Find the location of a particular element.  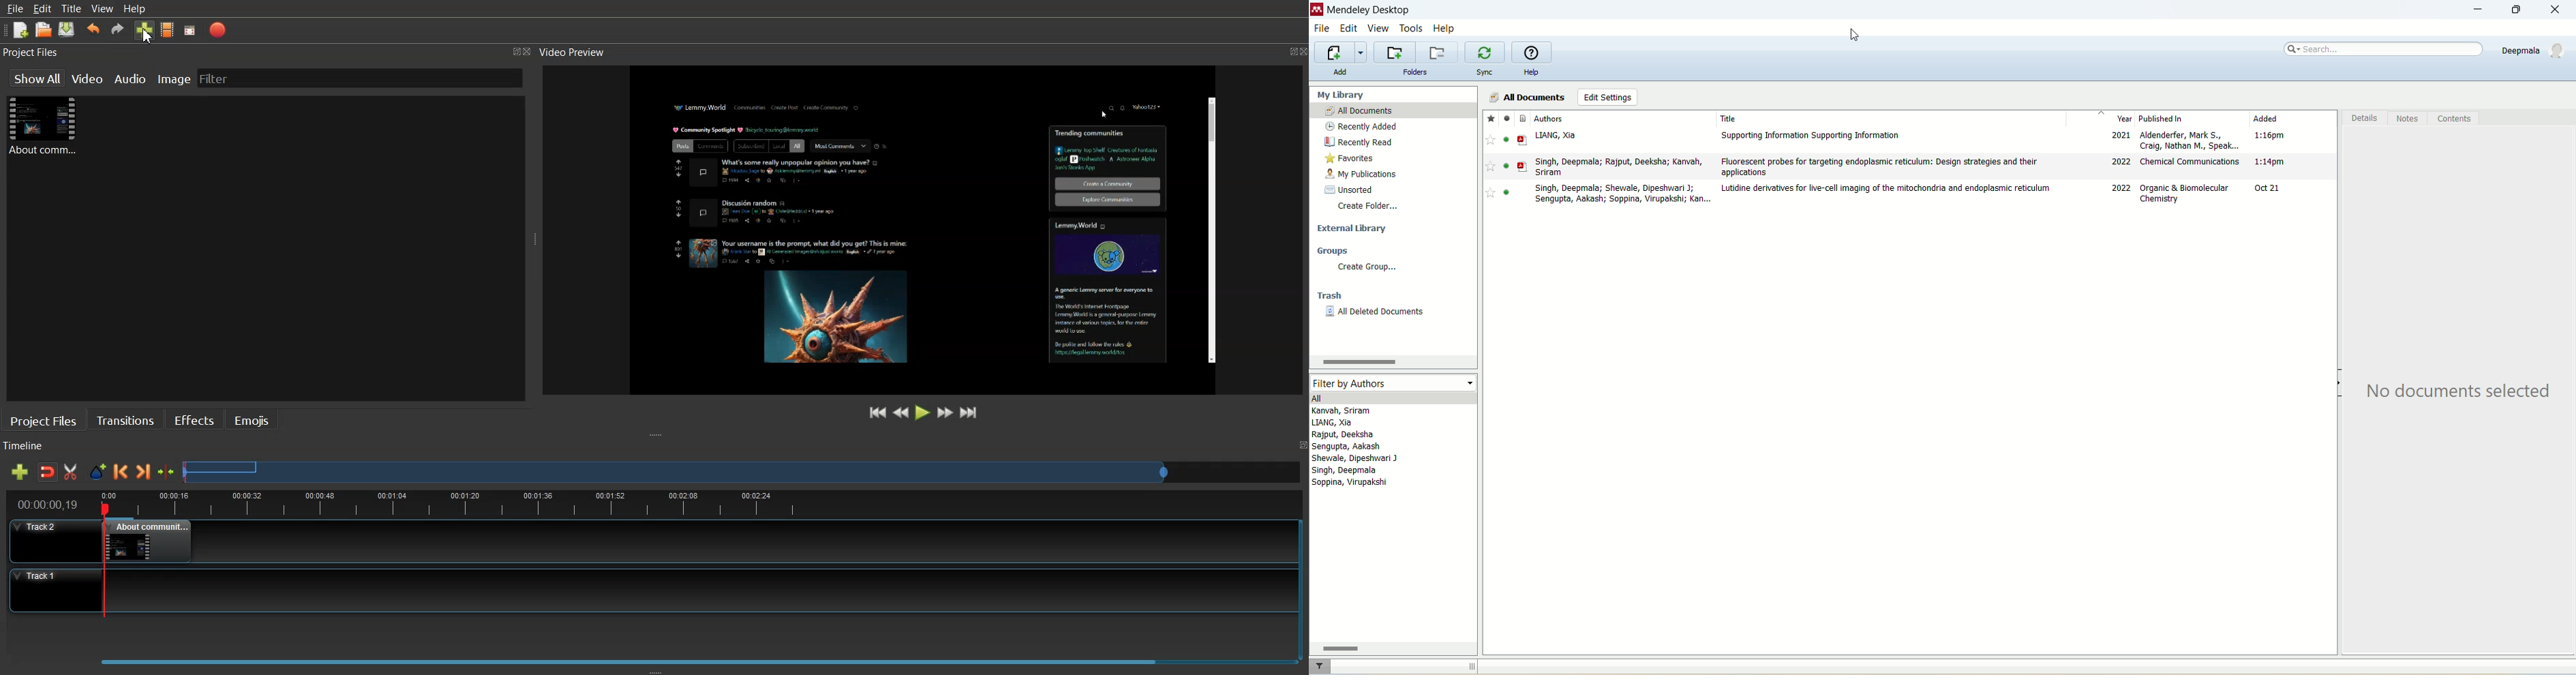

Singh, Deepmala is located at coordinates (1347, 469).